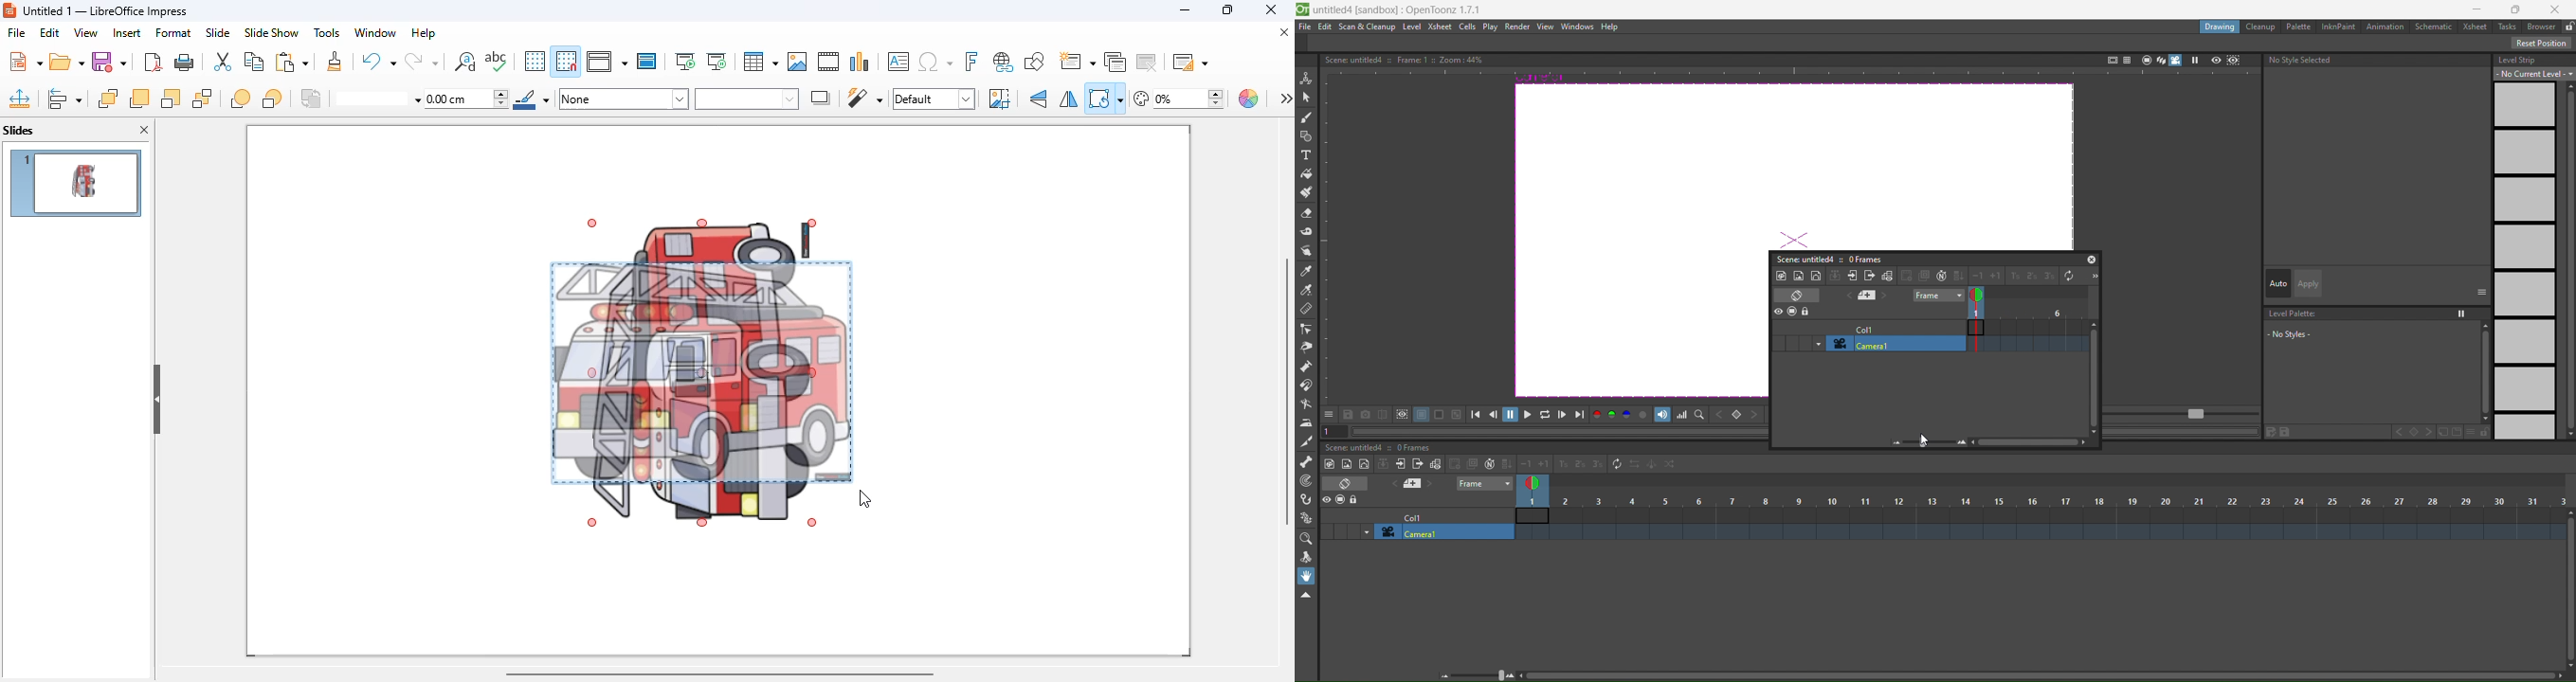  Describe the element at coordinates (2042, 500) in the screenshot. I see `column` at that location.